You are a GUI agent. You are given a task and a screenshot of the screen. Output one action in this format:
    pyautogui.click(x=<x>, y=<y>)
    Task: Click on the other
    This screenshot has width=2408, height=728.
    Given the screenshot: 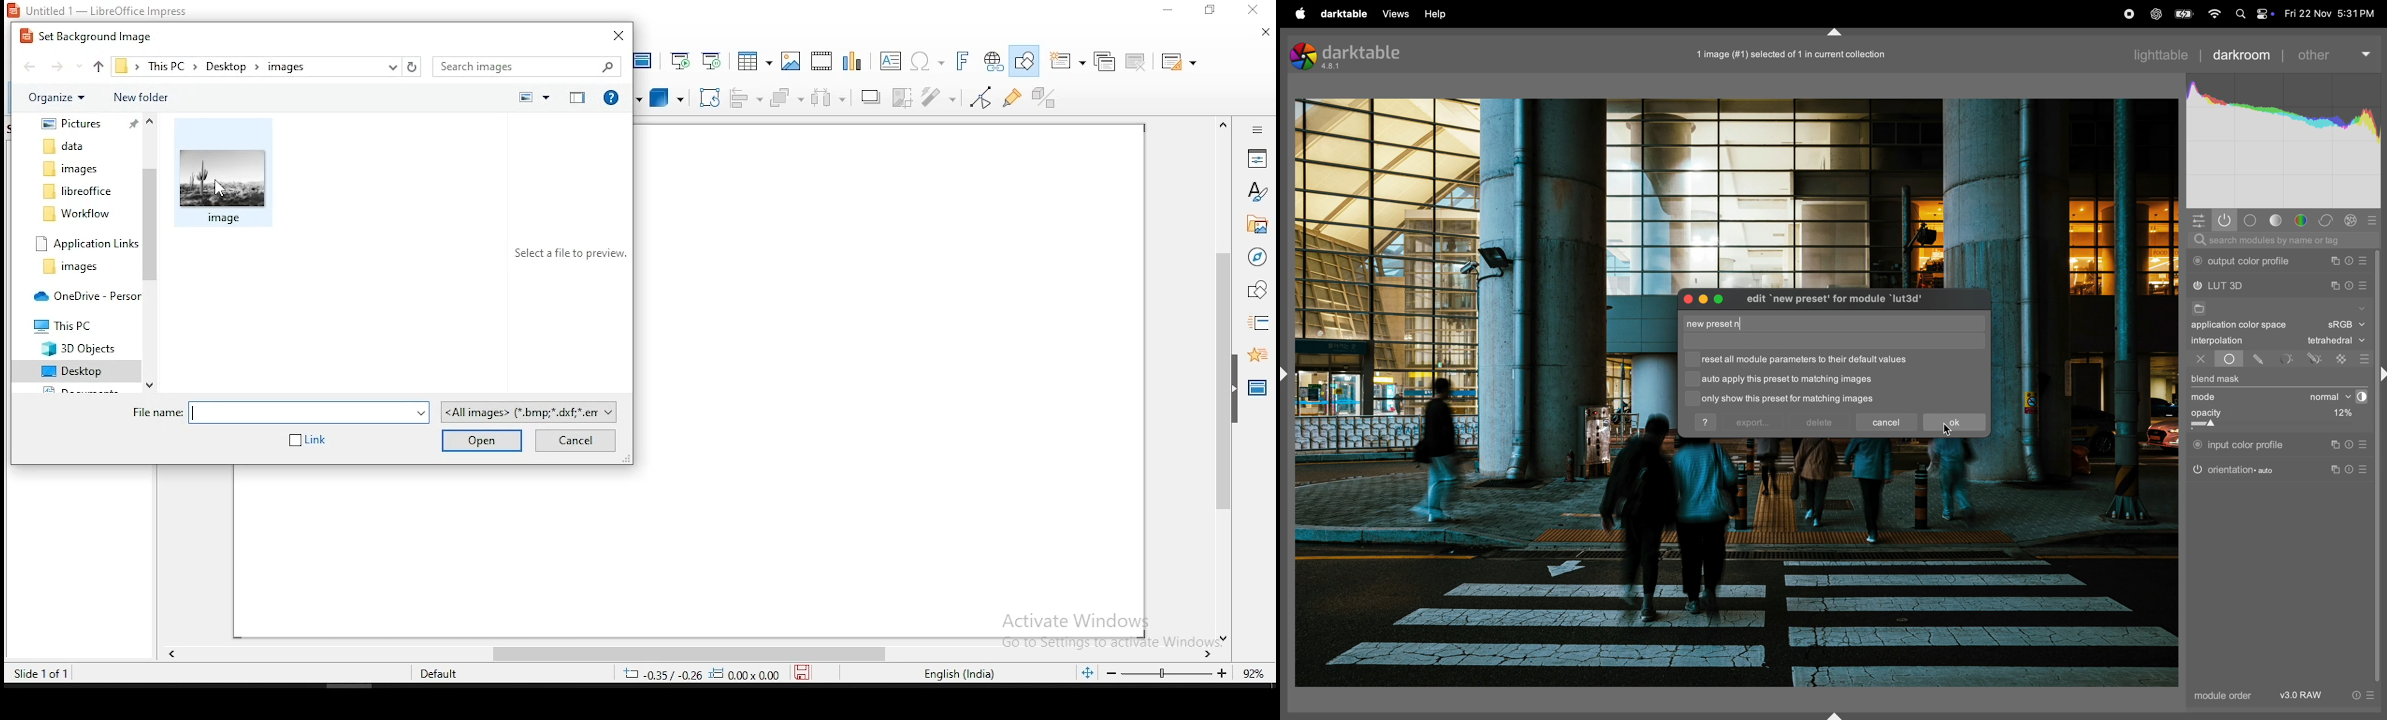 What is the action you would take?
    pyautogui.click(x=2333, y=51)
    